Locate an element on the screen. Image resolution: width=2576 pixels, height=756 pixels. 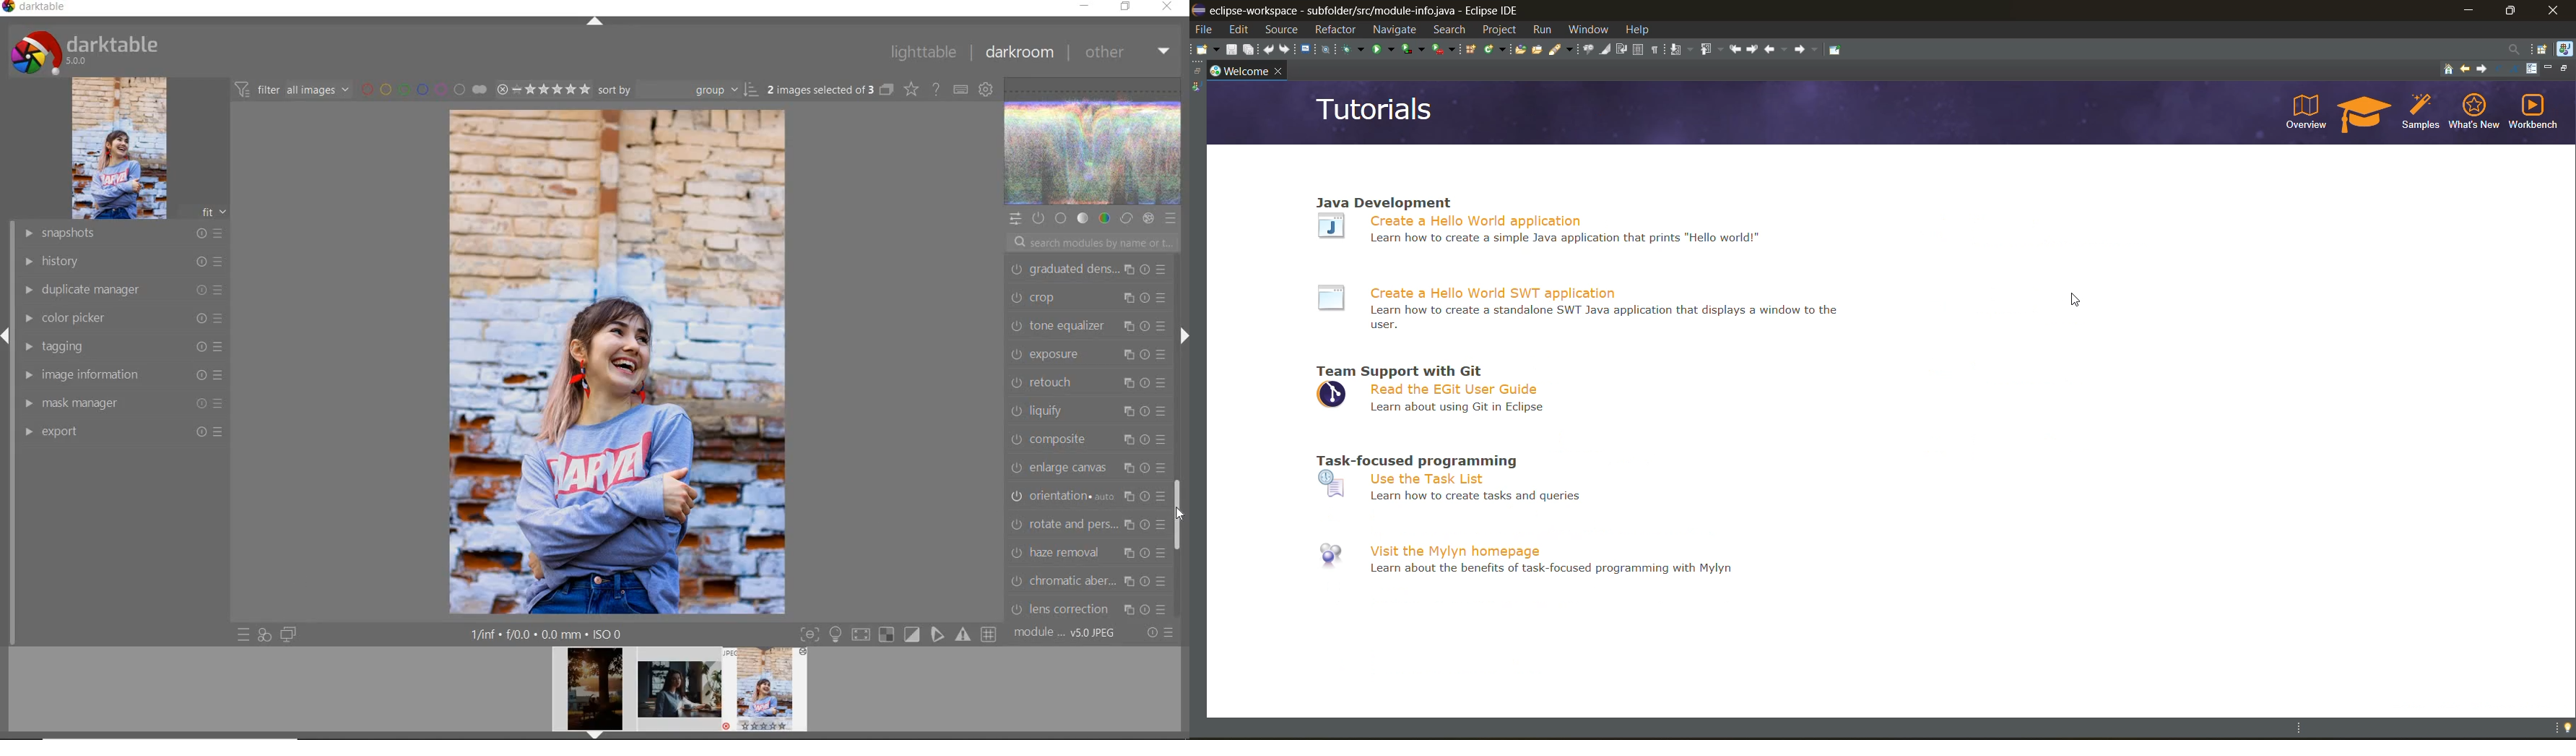
skip all breakpoints is located at coordinates (1328, 49).